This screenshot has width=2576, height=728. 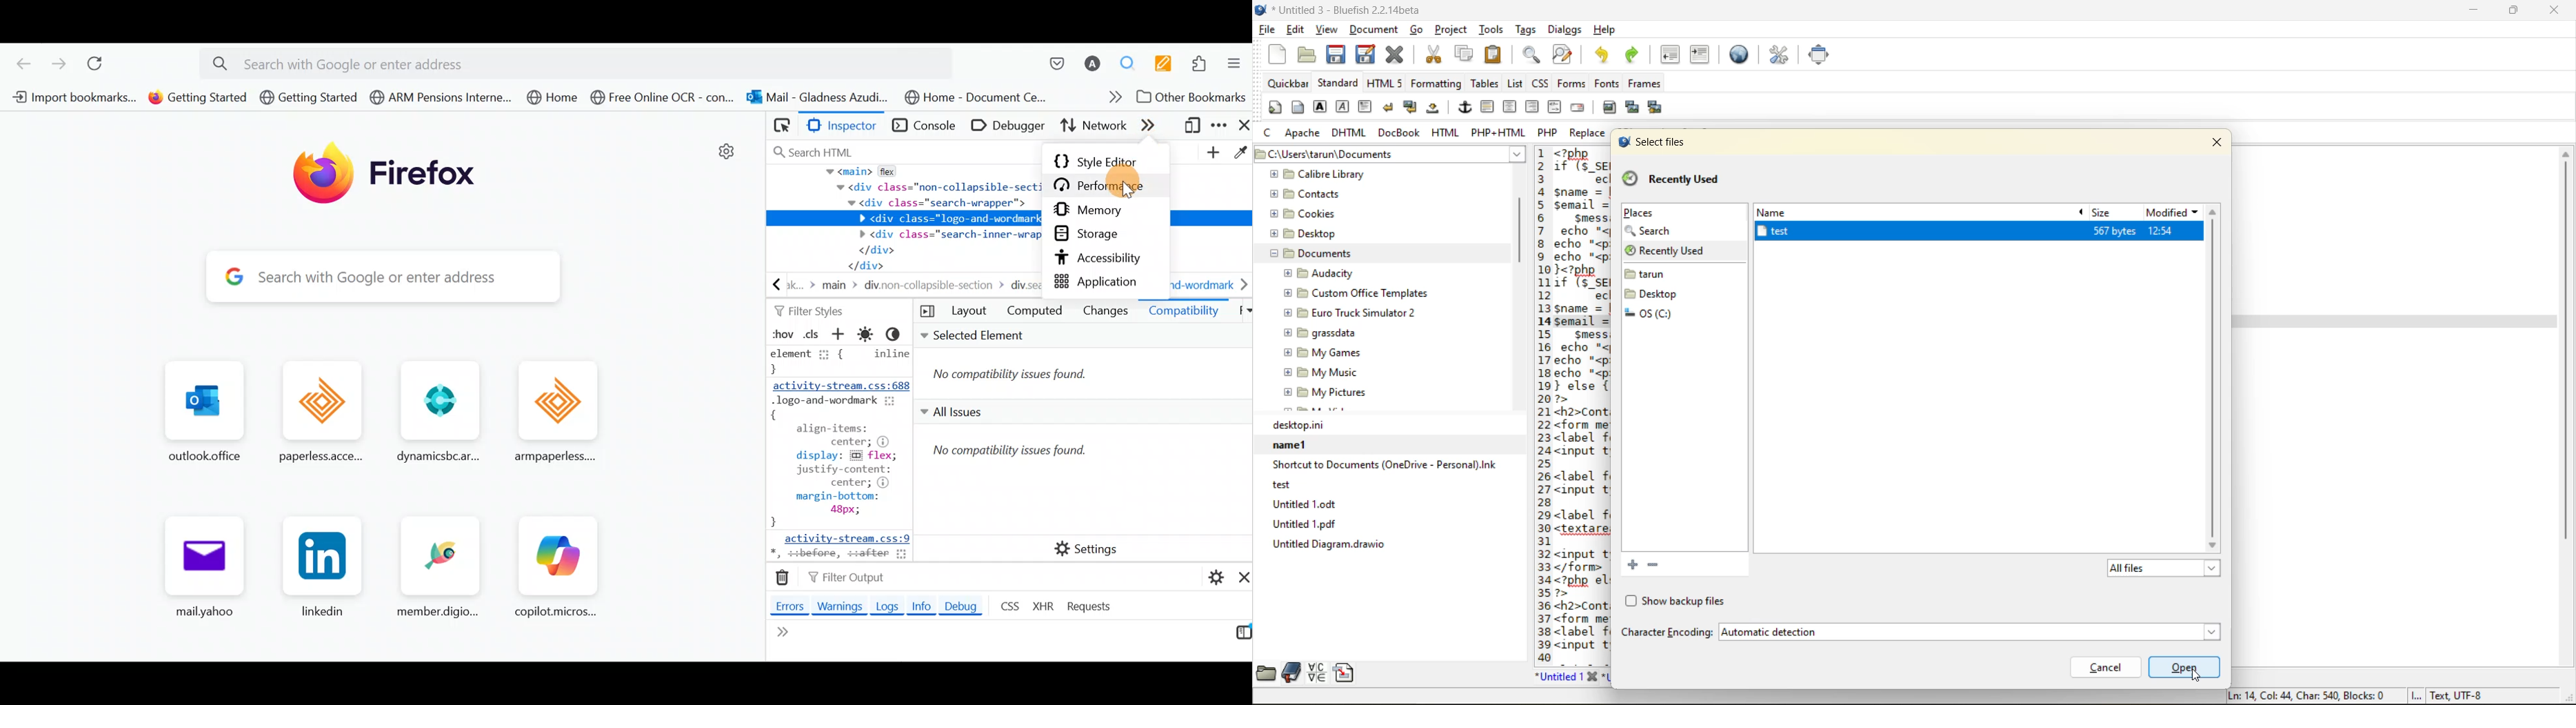 What do you see at coordinates (1046, 605) in the screenshot?
I see `XHR` at bounding box center [1046, 605].